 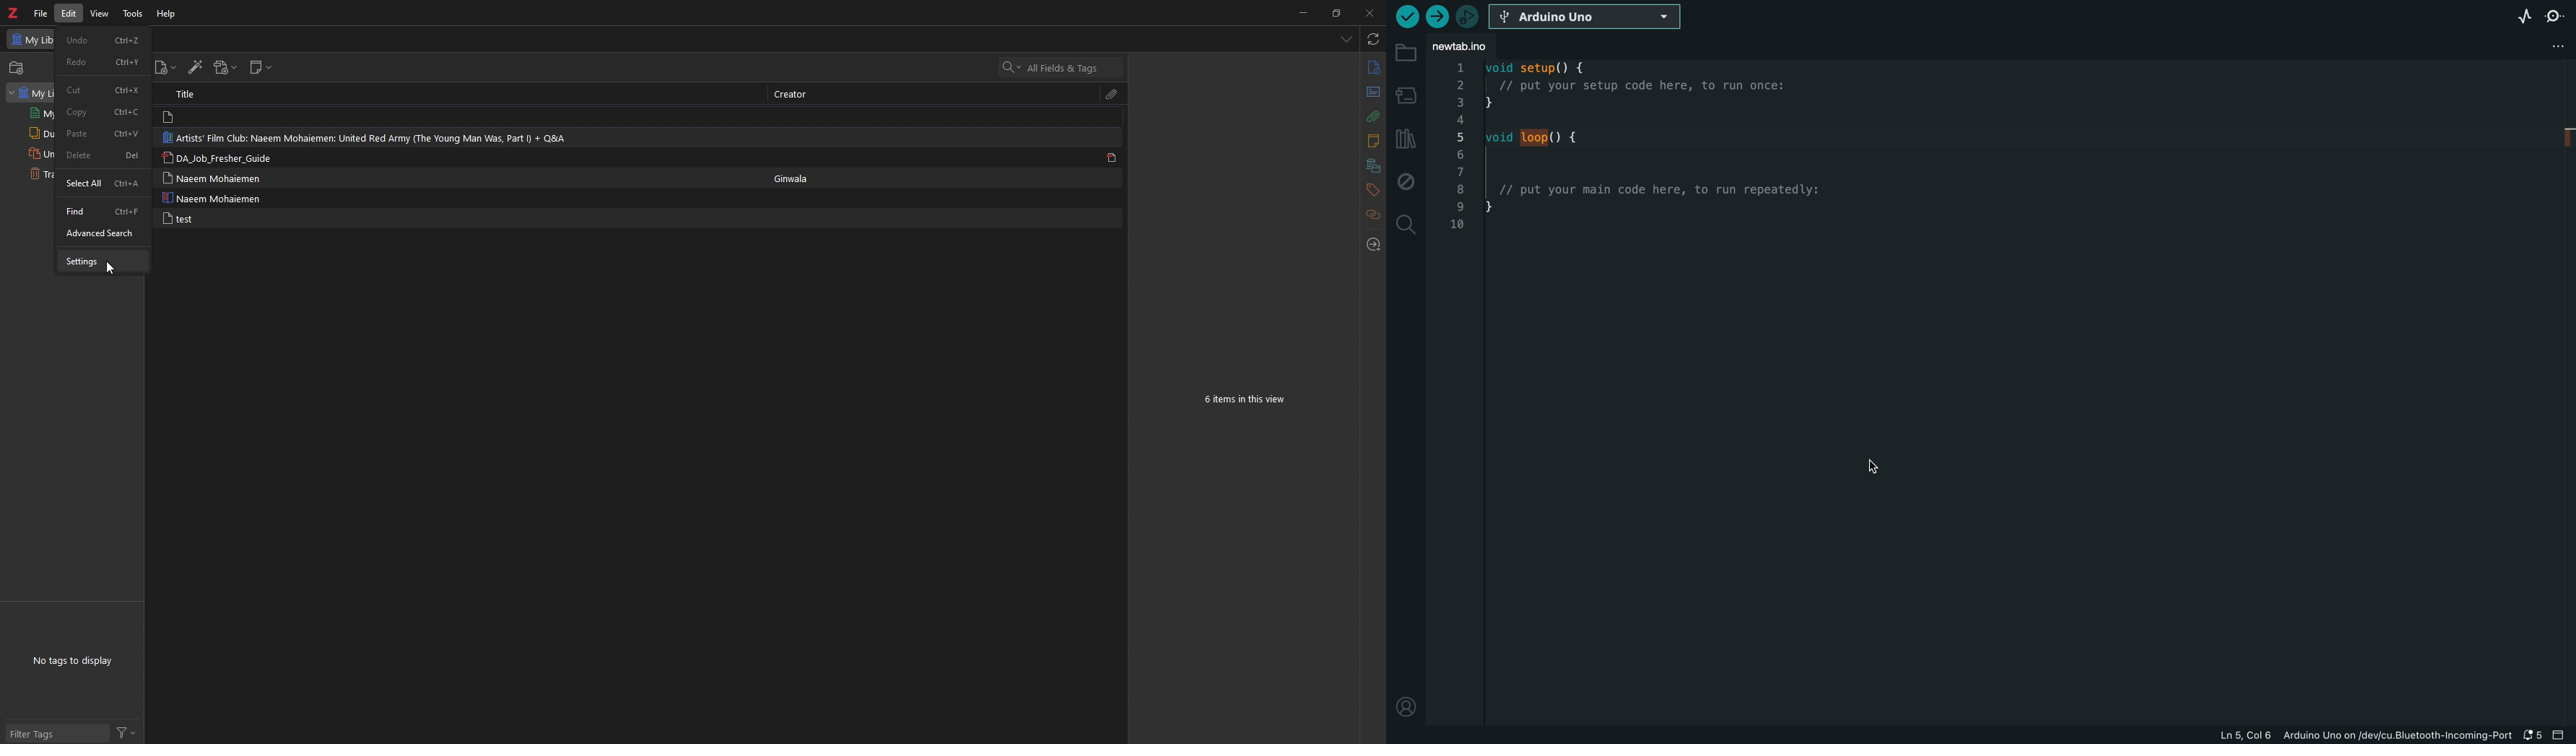 What do you see at coordinates (1368, 12) in the screenshot?
I see `close` at bounding box center [1368, 12].